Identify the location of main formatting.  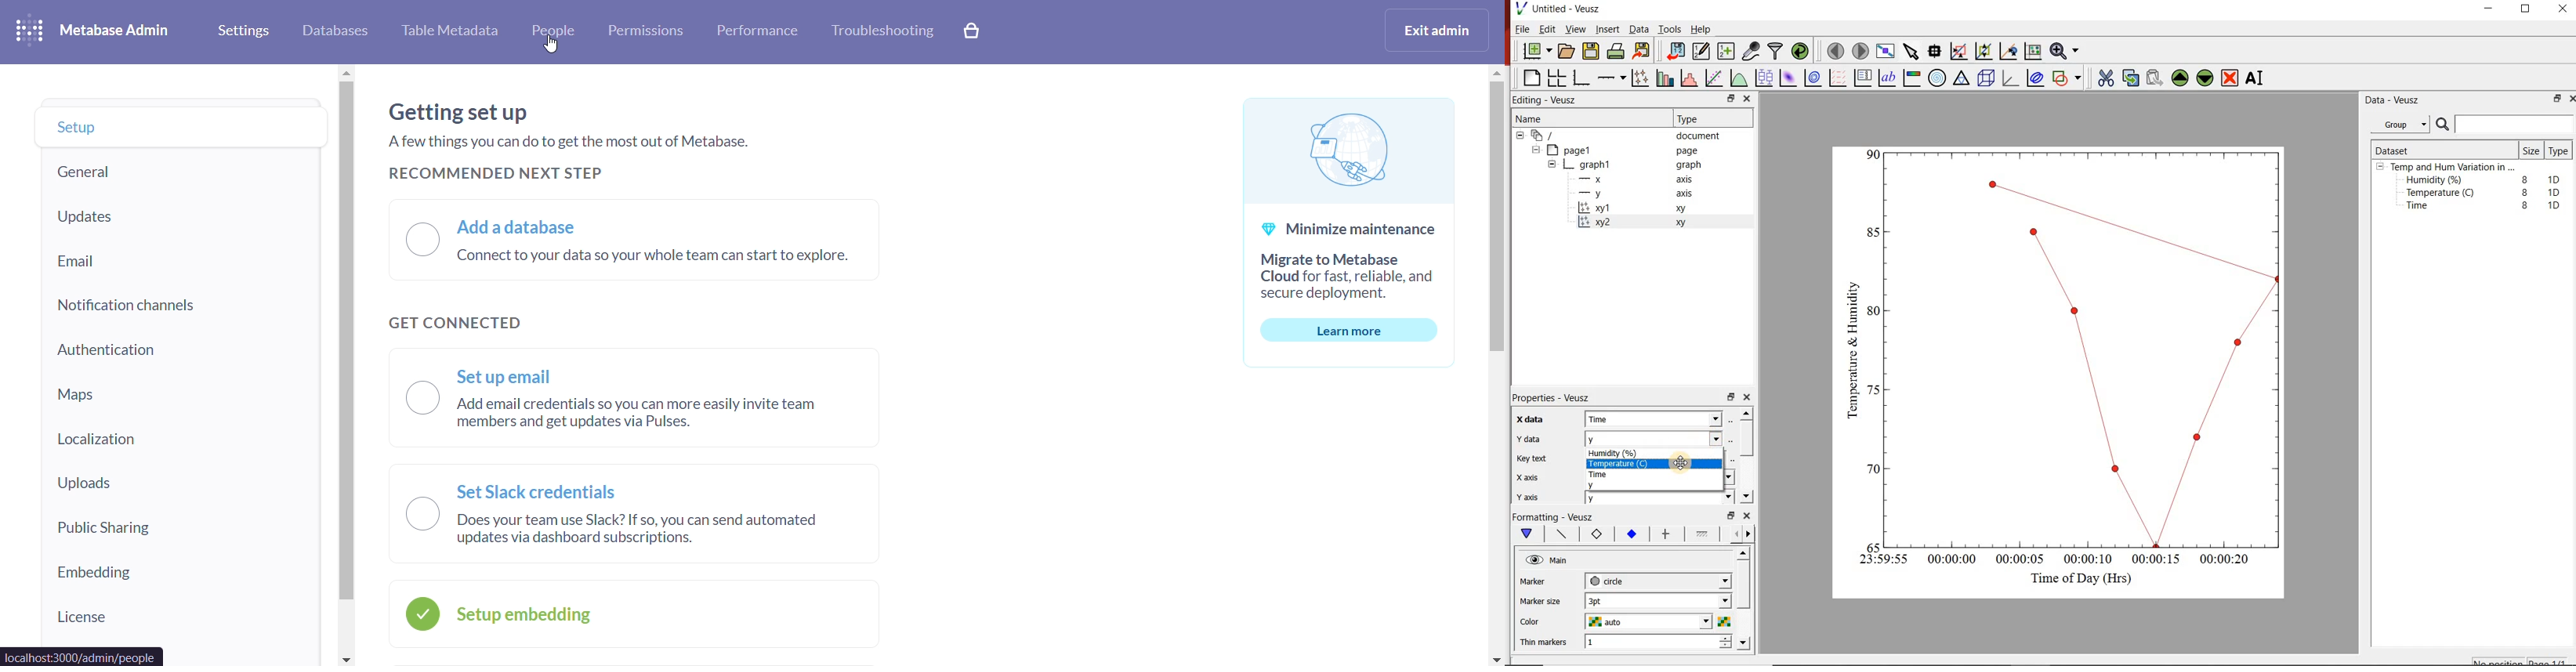
(1528, 535).